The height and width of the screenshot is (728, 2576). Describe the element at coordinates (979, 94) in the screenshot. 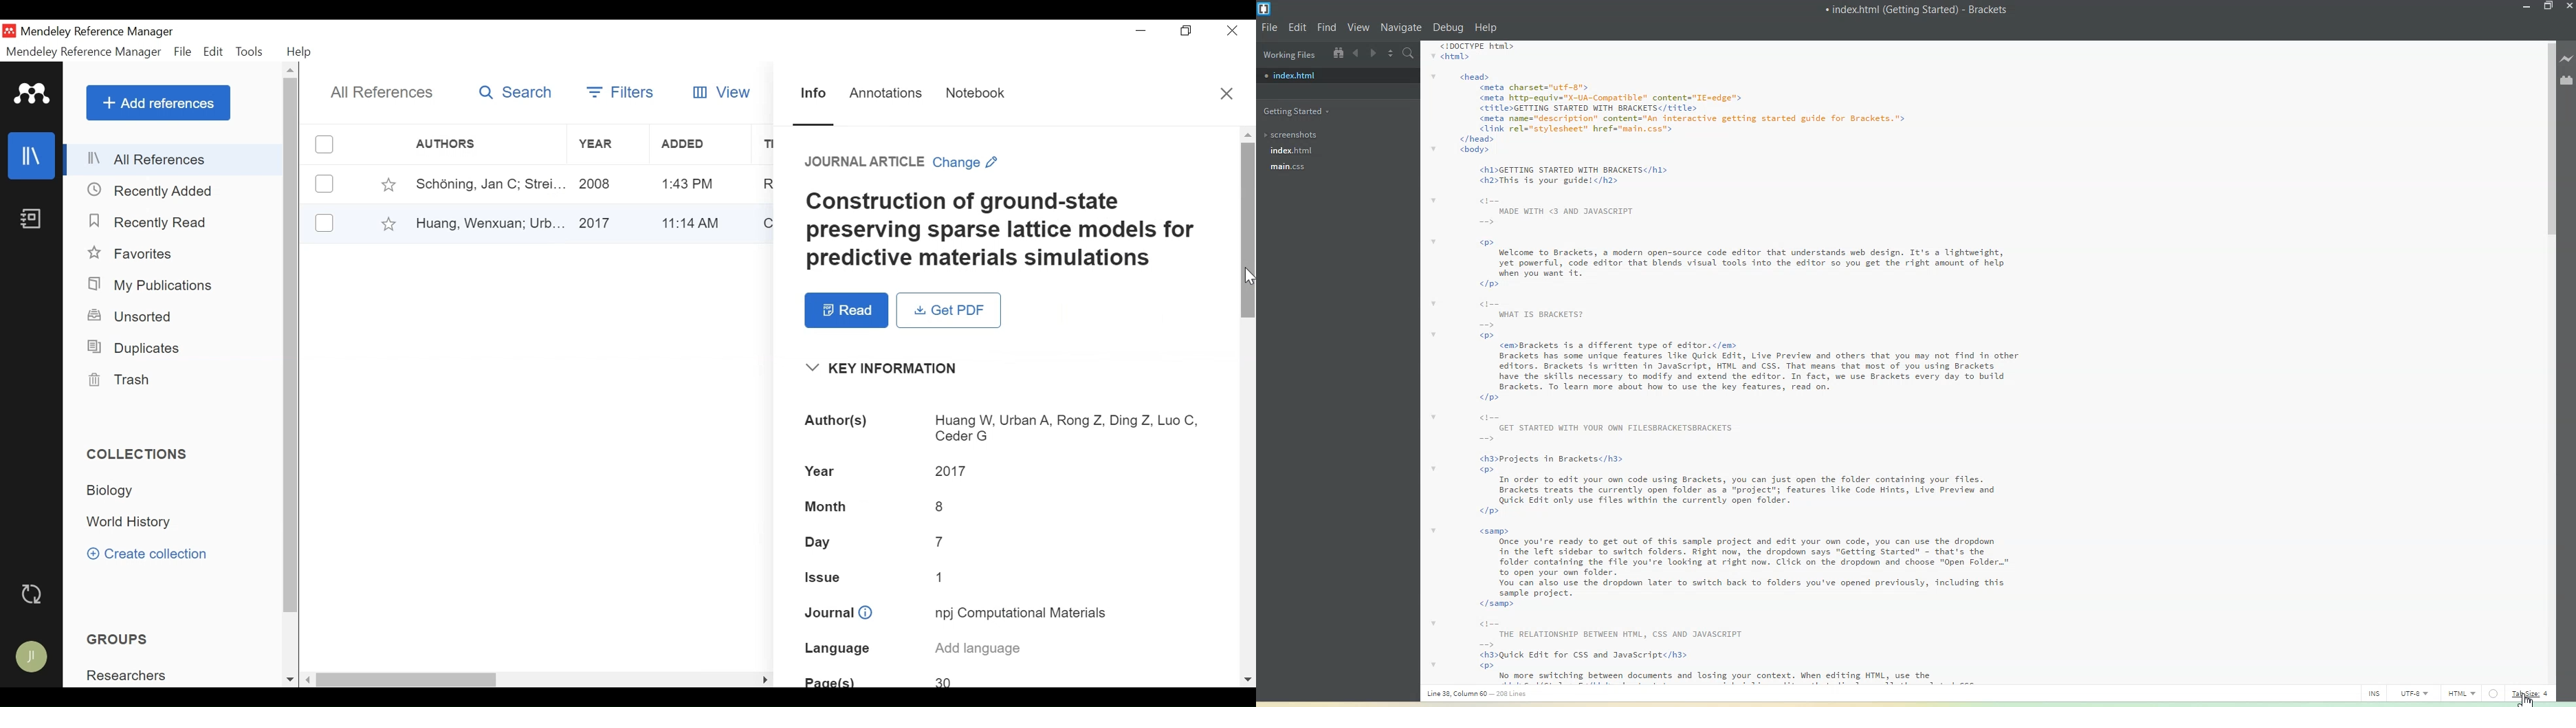

I see `Notebook` at that location.